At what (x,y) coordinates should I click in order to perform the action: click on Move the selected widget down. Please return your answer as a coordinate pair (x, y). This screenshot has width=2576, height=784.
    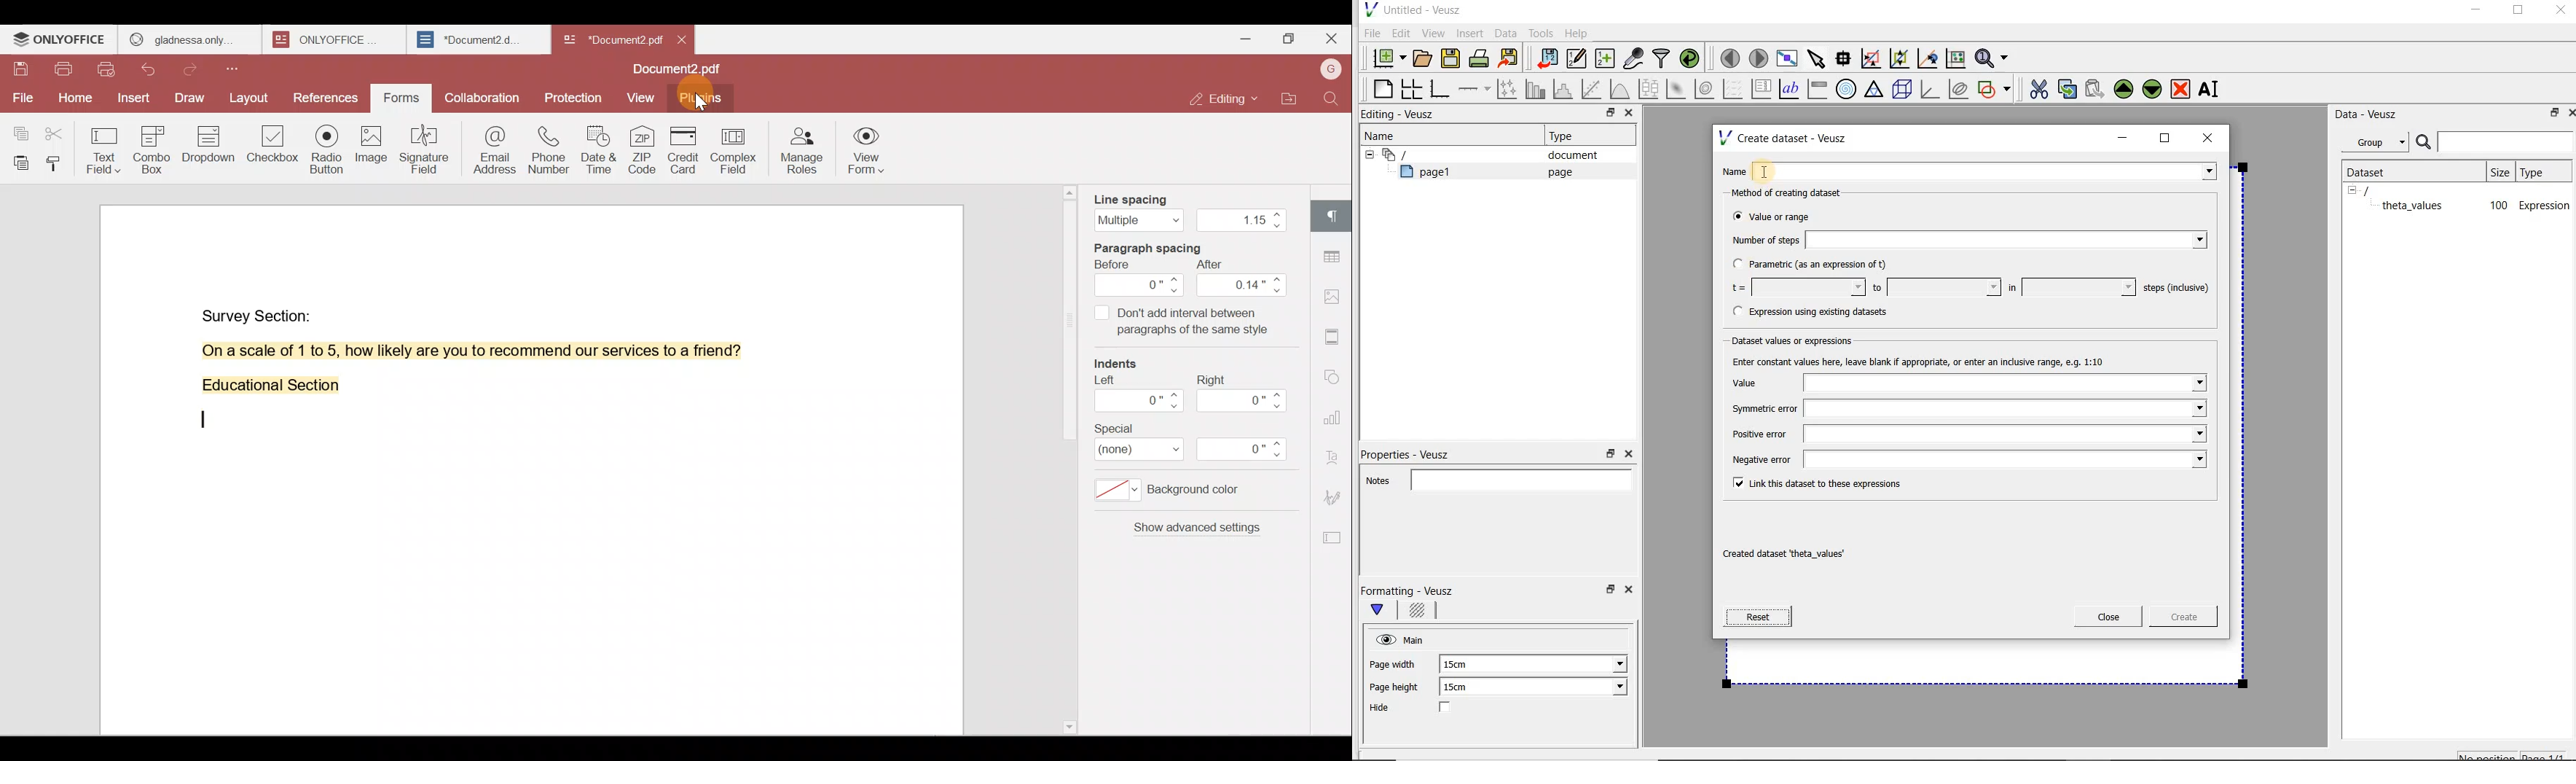
    Looking at the image, I should click on (2153, 88).